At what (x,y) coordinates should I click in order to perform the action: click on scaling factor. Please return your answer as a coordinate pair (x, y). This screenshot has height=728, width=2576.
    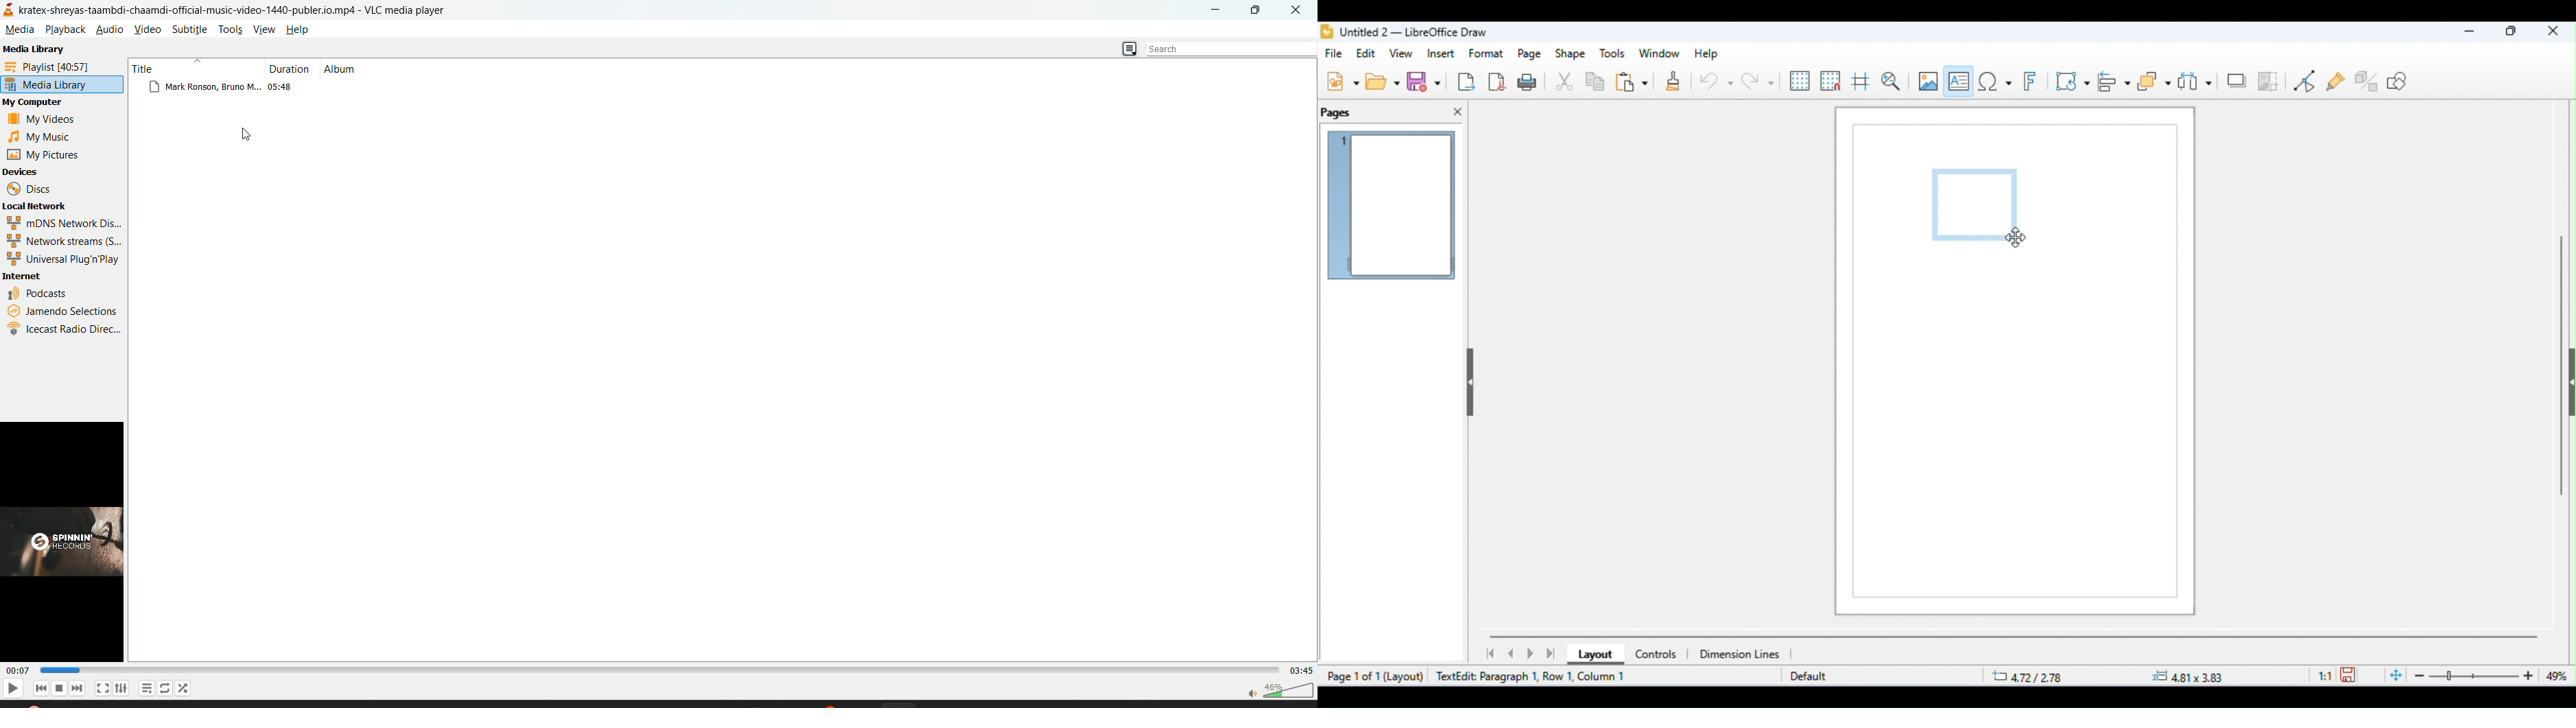
    Looking at the image, I should click on (2325, 675).